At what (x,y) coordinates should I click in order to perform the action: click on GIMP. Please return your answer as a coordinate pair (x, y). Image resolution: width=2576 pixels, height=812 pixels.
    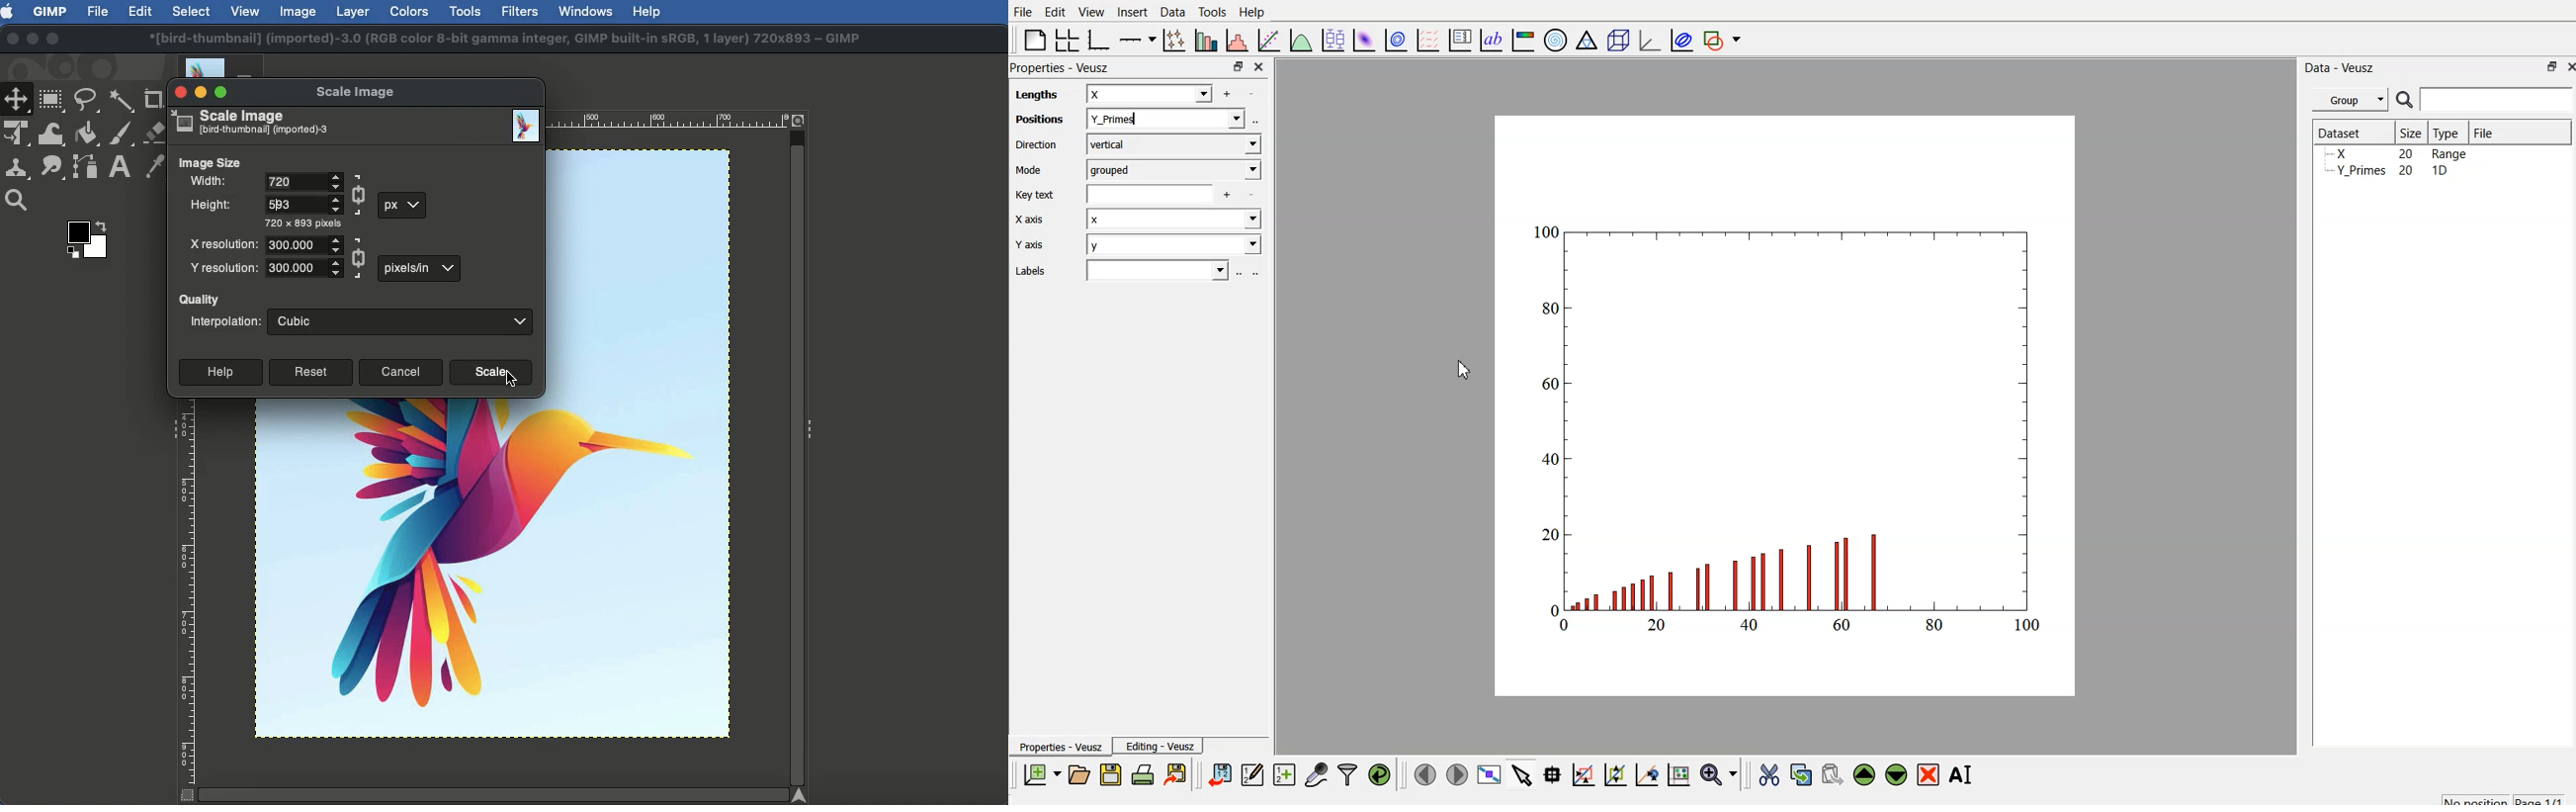
    Looking at the image, I should click on (49, 12).